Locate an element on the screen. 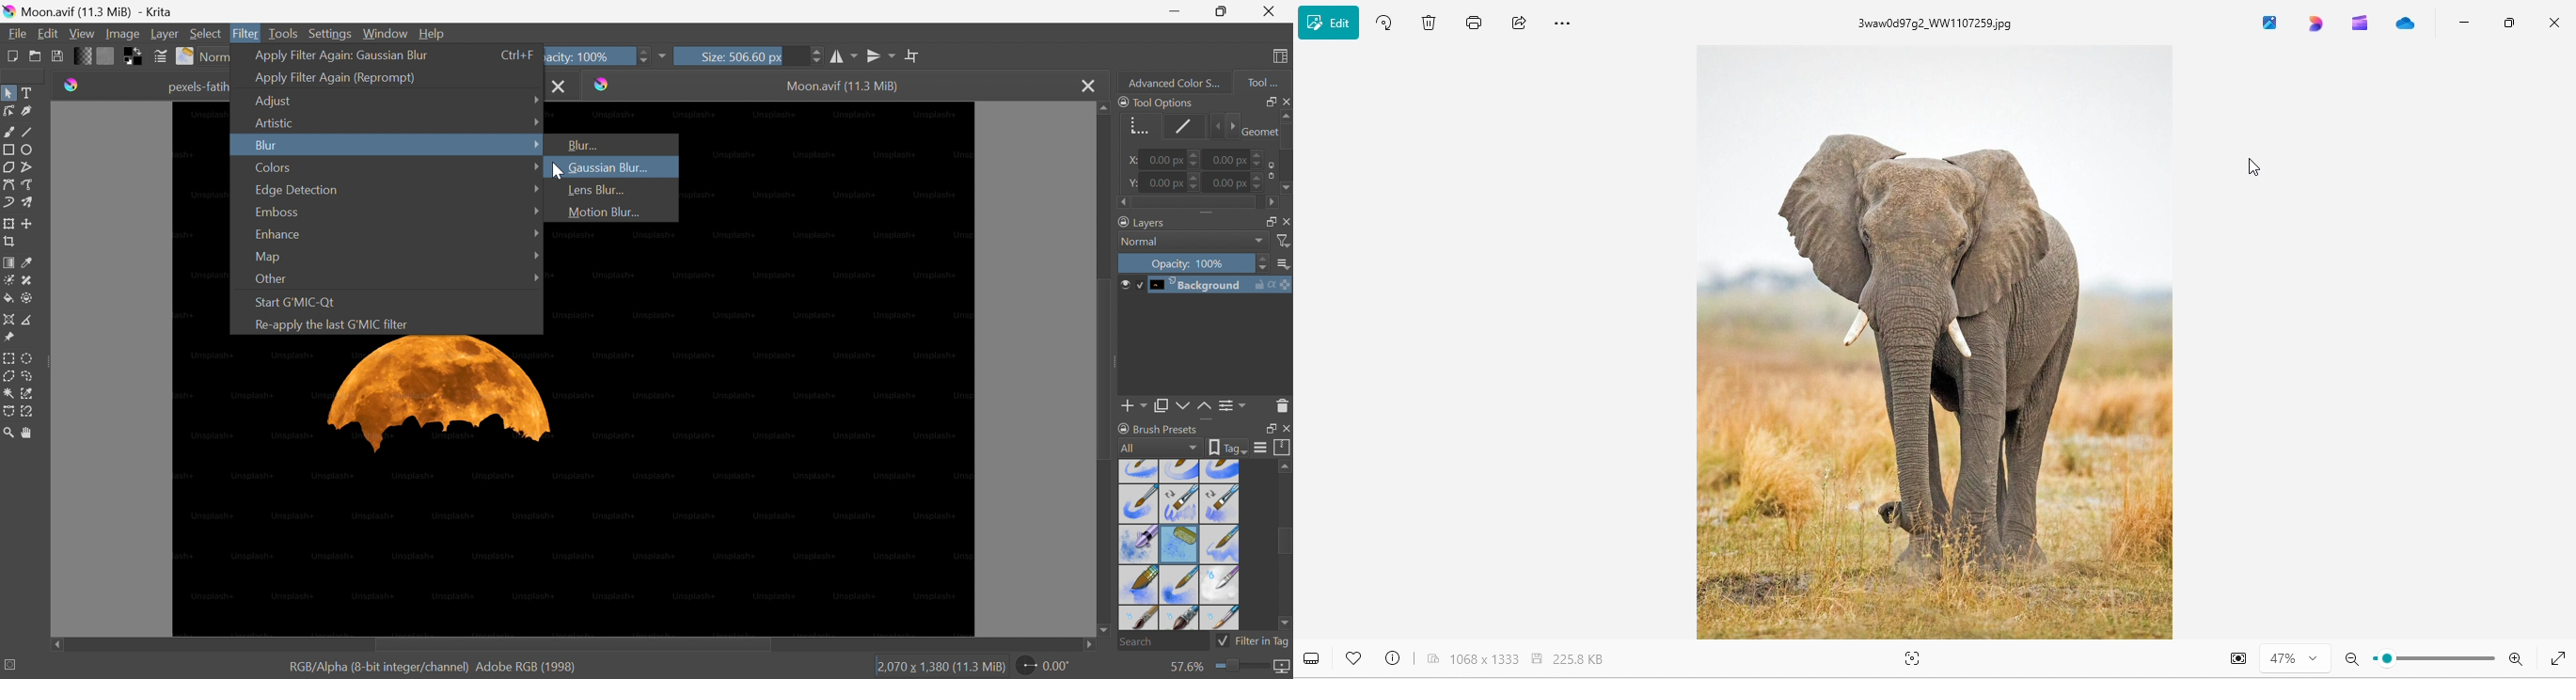  57.6% is located at coordinates (1184, 667).